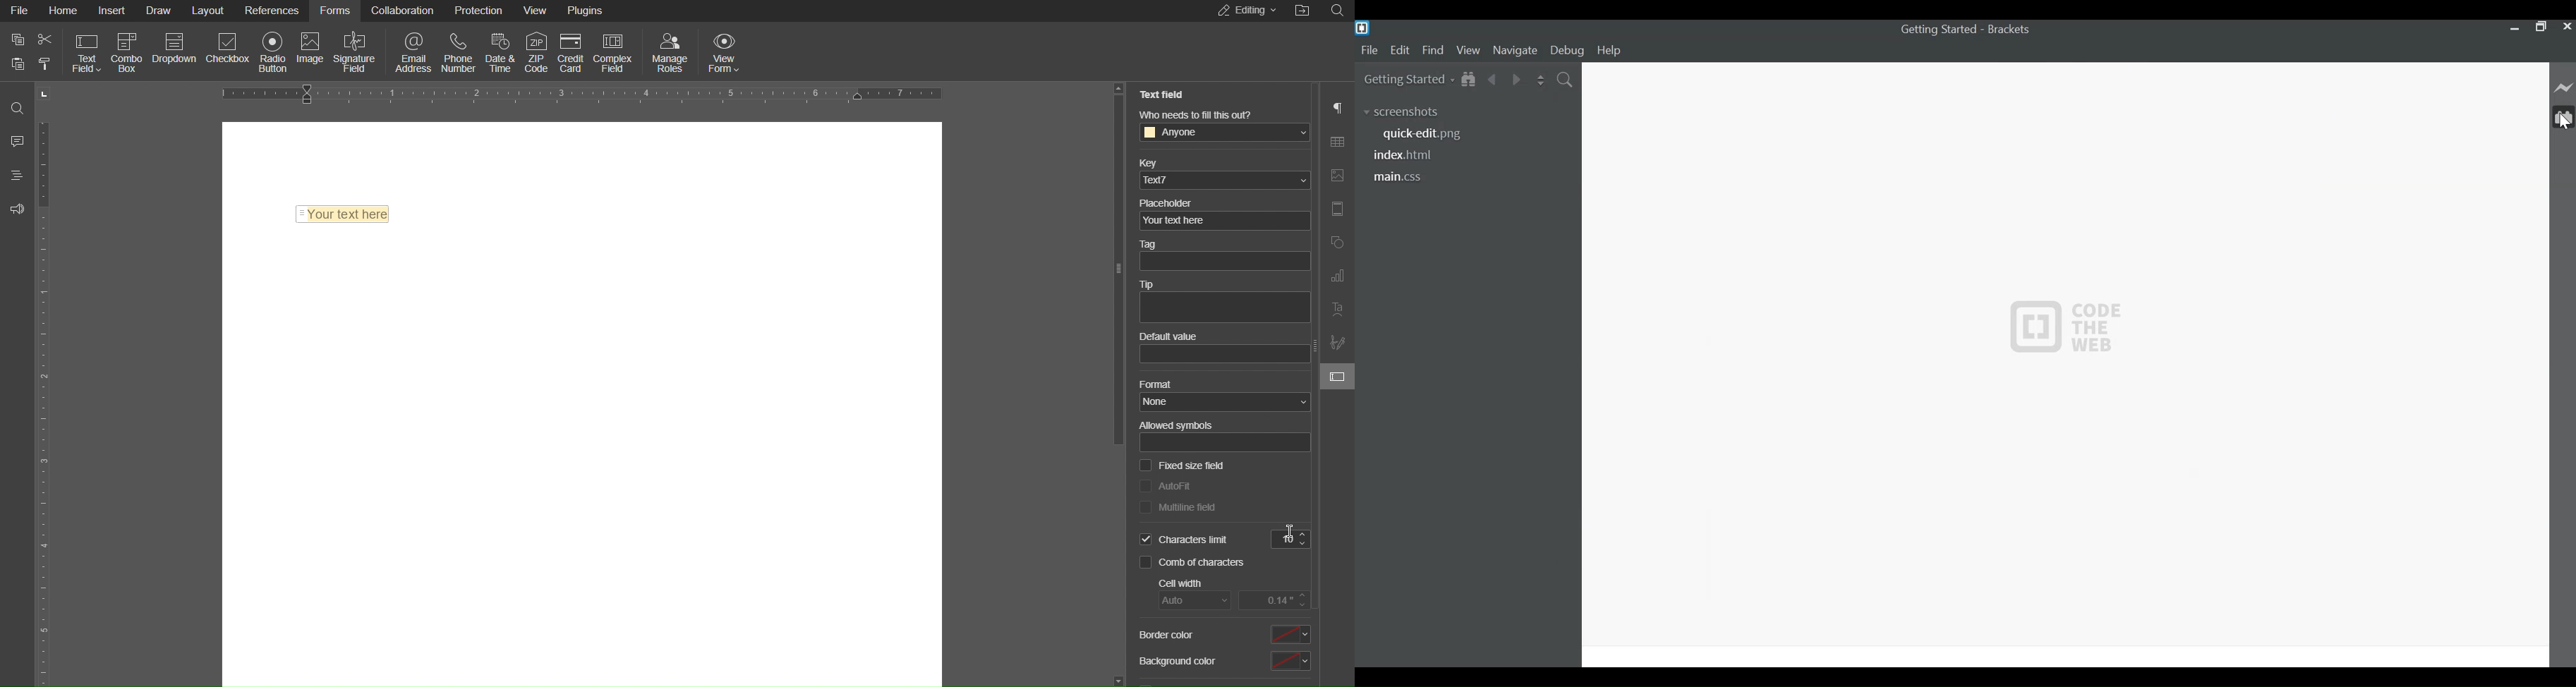  Describe the element at coordinates (1223, 172) in the screenshot. I see `Key` at that location.